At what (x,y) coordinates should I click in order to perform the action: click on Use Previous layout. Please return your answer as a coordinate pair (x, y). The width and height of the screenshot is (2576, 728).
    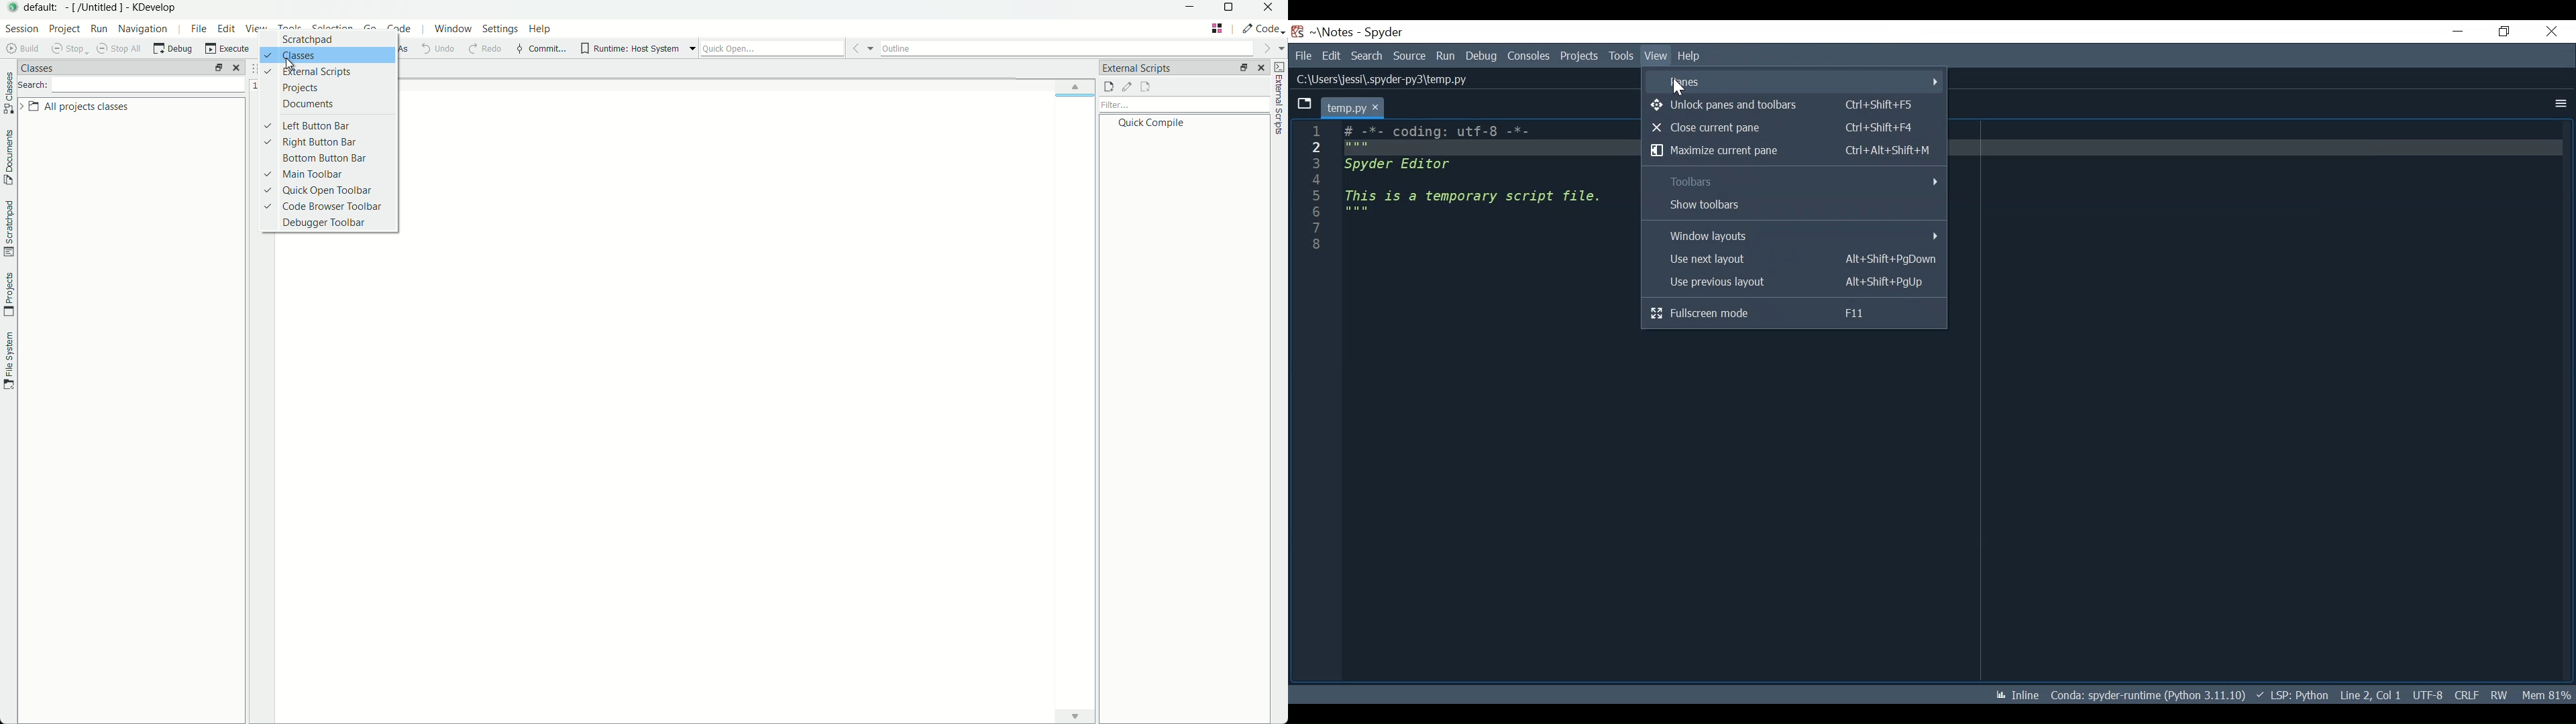
    Looking at the image, I should click on (1795, 282).